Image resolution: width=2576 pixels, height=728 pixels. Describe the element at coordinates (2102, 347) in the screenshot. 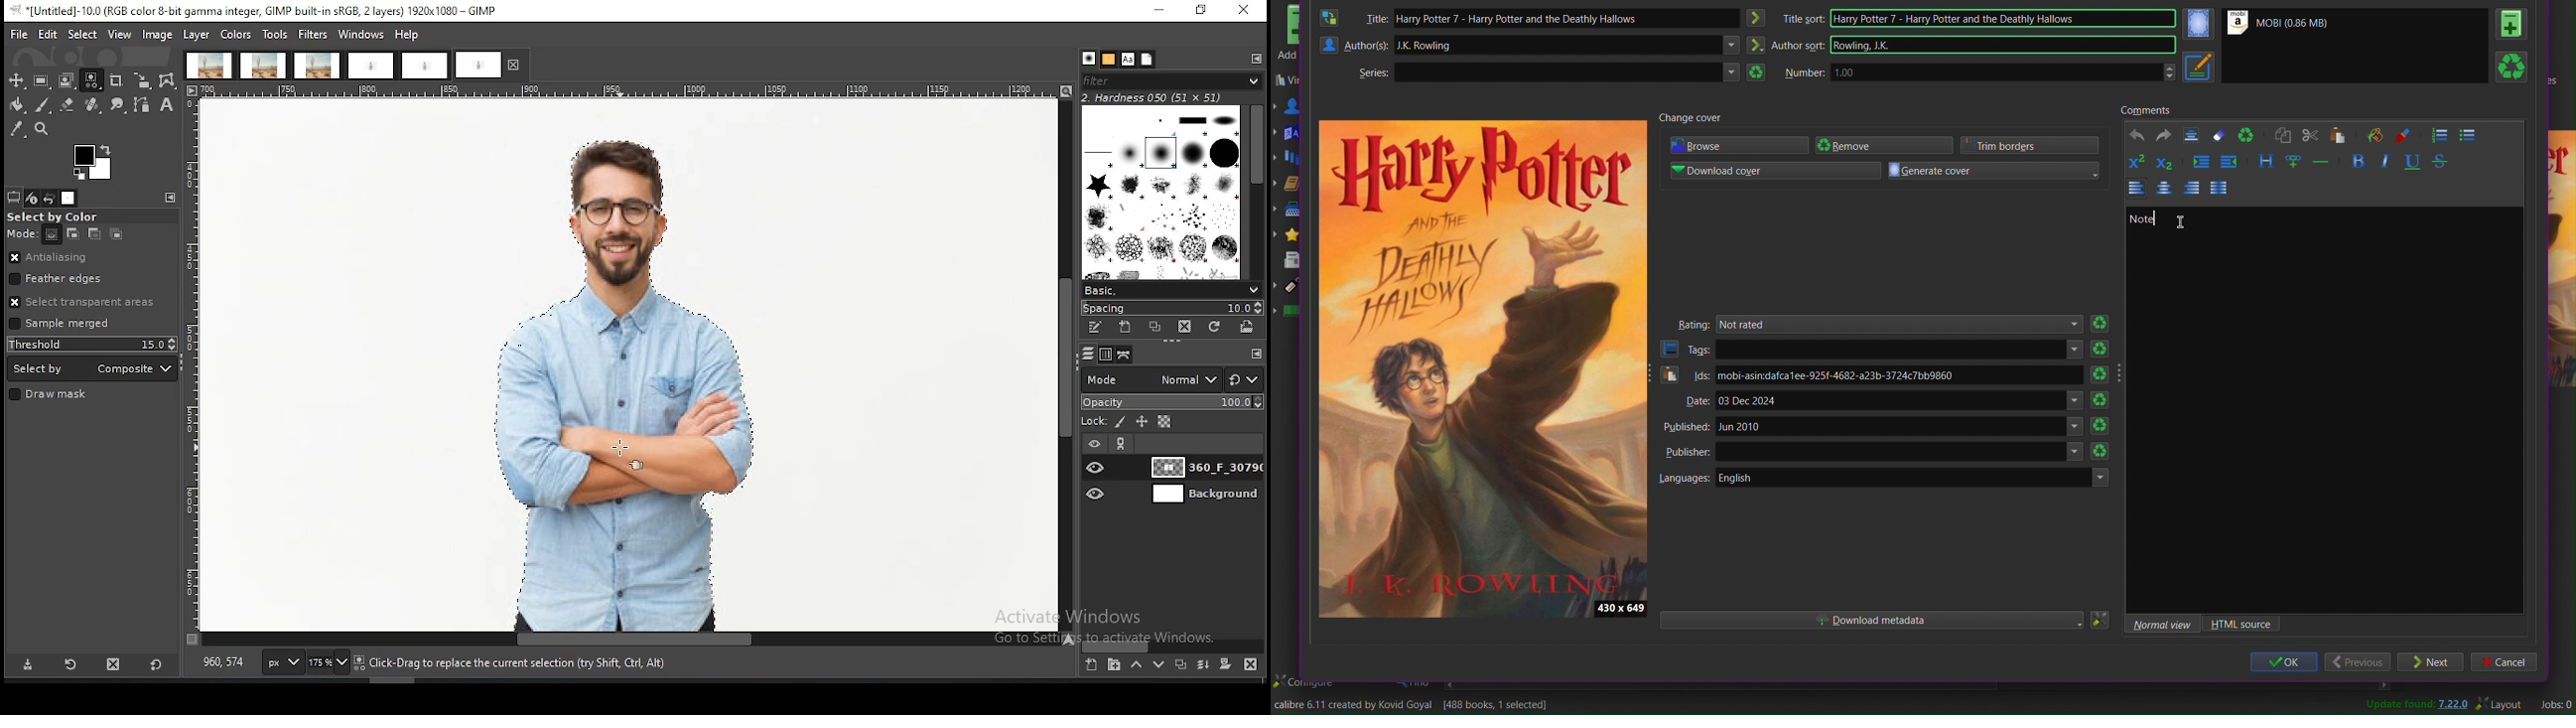

I see `Refresh` at that location.